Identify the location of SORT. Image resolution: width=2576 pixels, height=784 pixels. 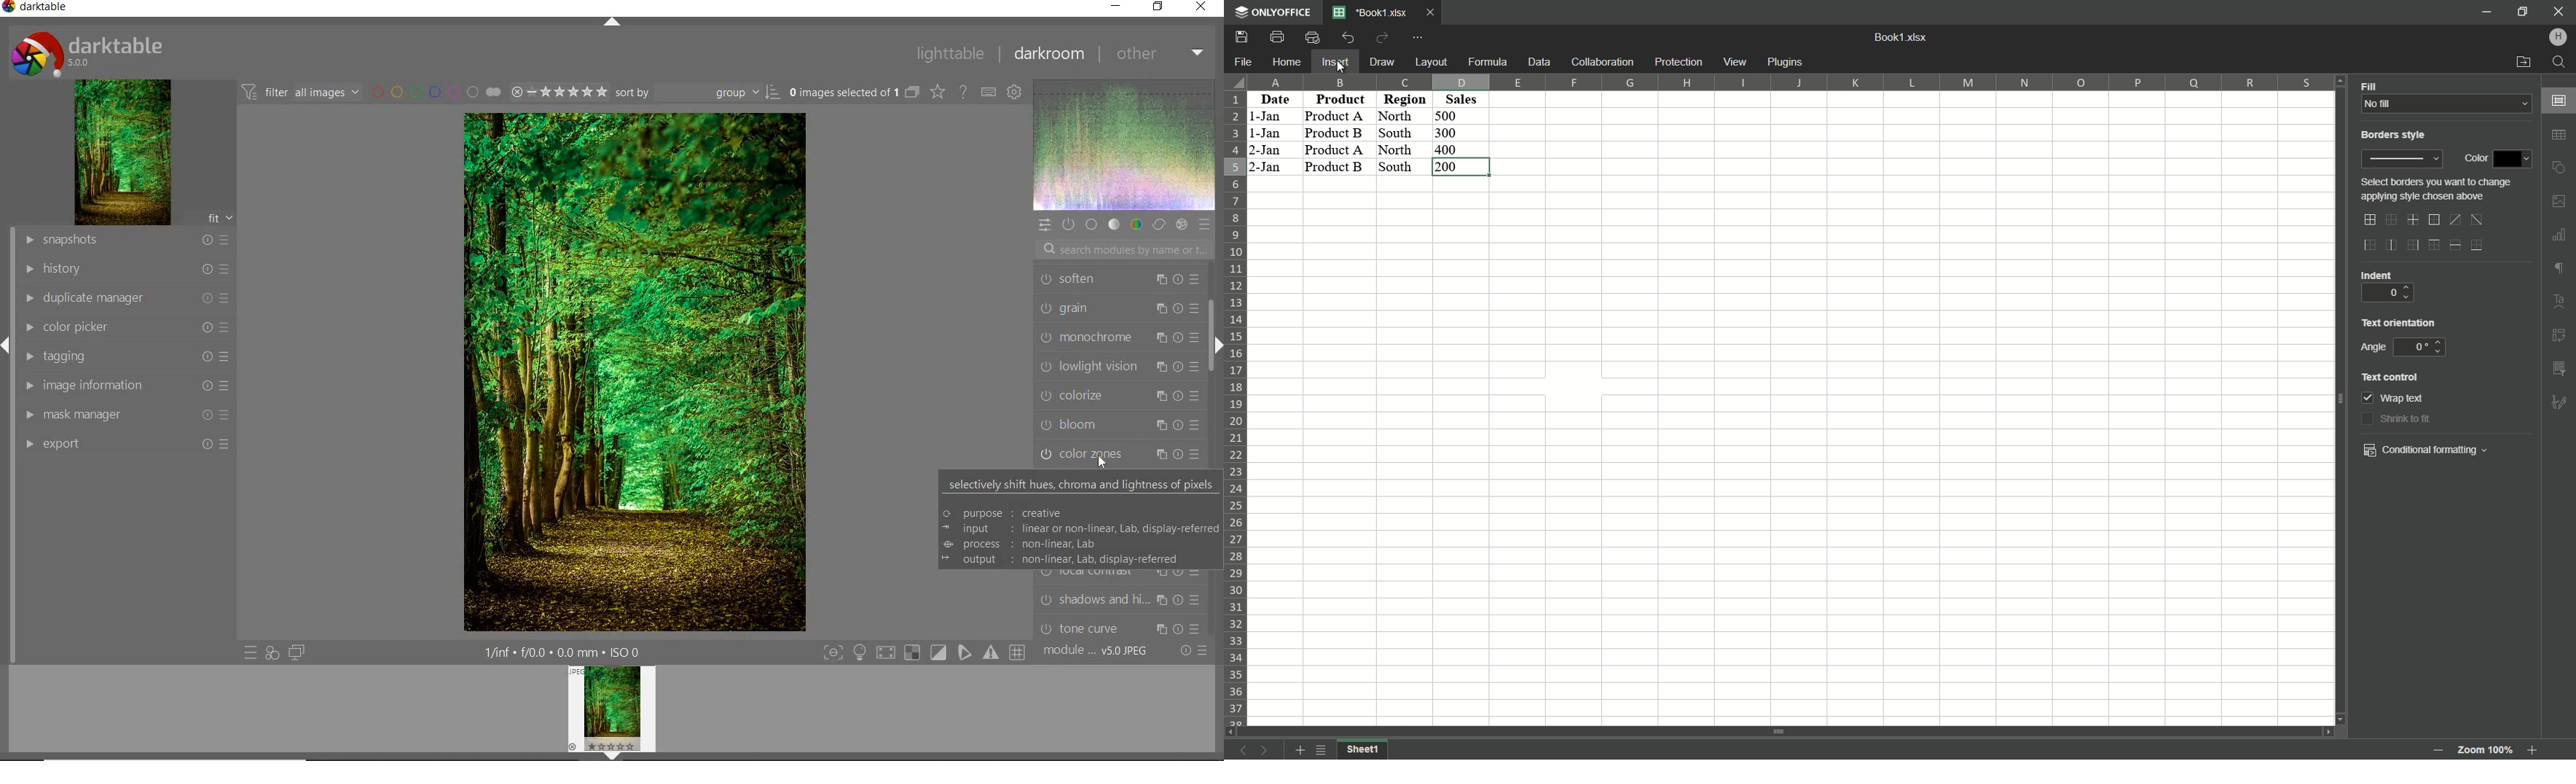
(696, 92).